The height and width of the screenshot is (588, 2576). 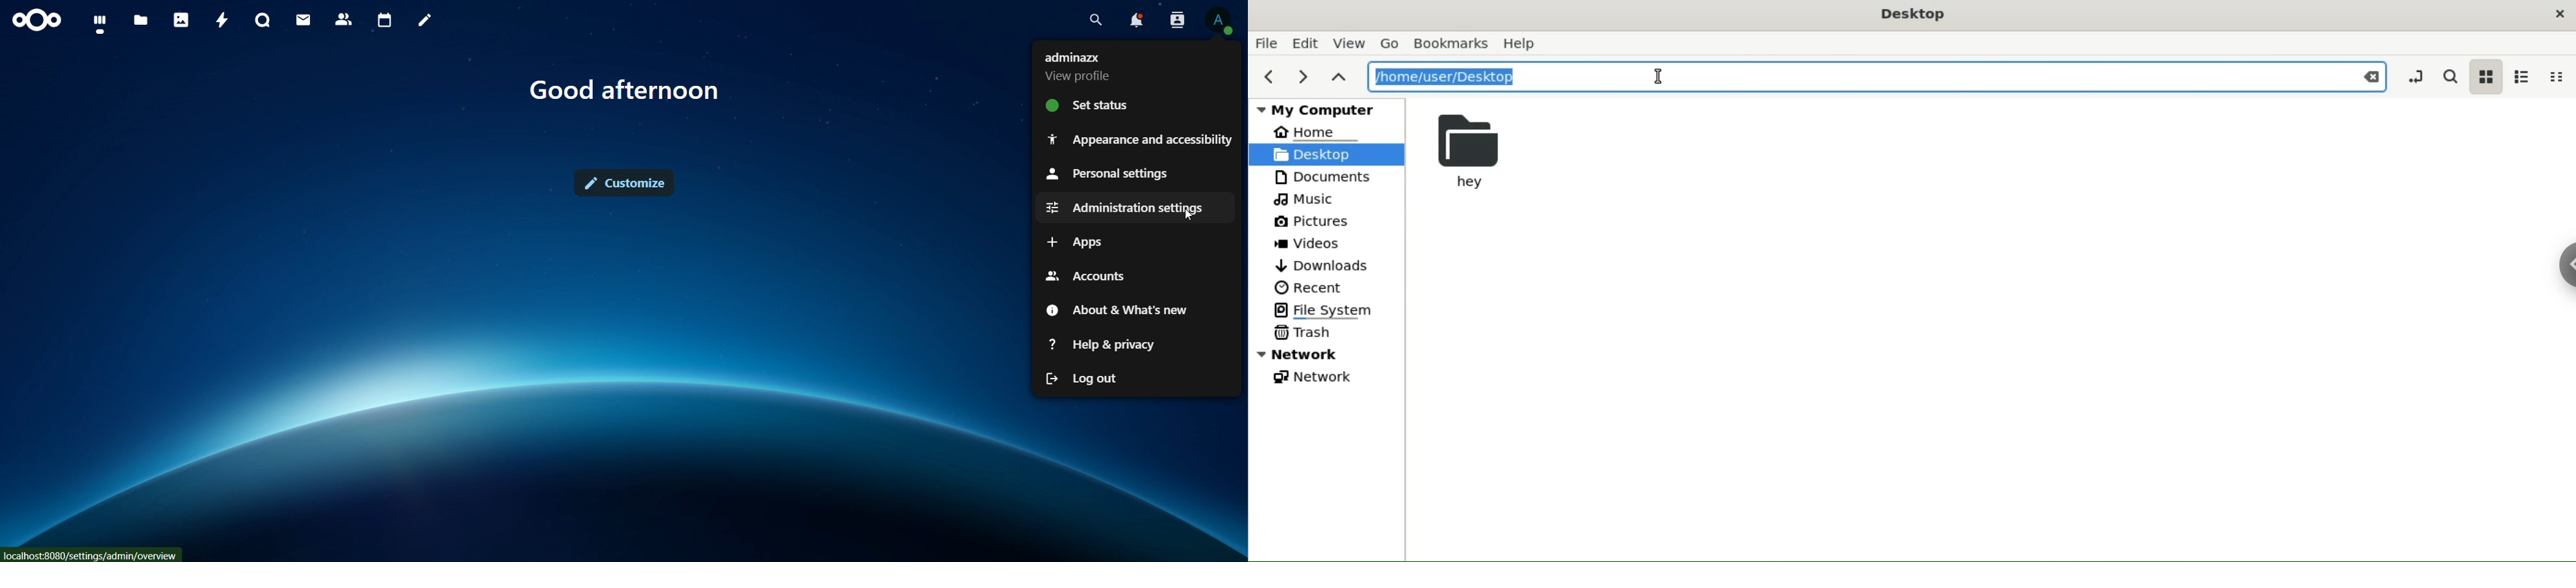 What do you see at coordinates (1392, 44) in the screenshot?
I see `go` at bounding box center [1392, 44].